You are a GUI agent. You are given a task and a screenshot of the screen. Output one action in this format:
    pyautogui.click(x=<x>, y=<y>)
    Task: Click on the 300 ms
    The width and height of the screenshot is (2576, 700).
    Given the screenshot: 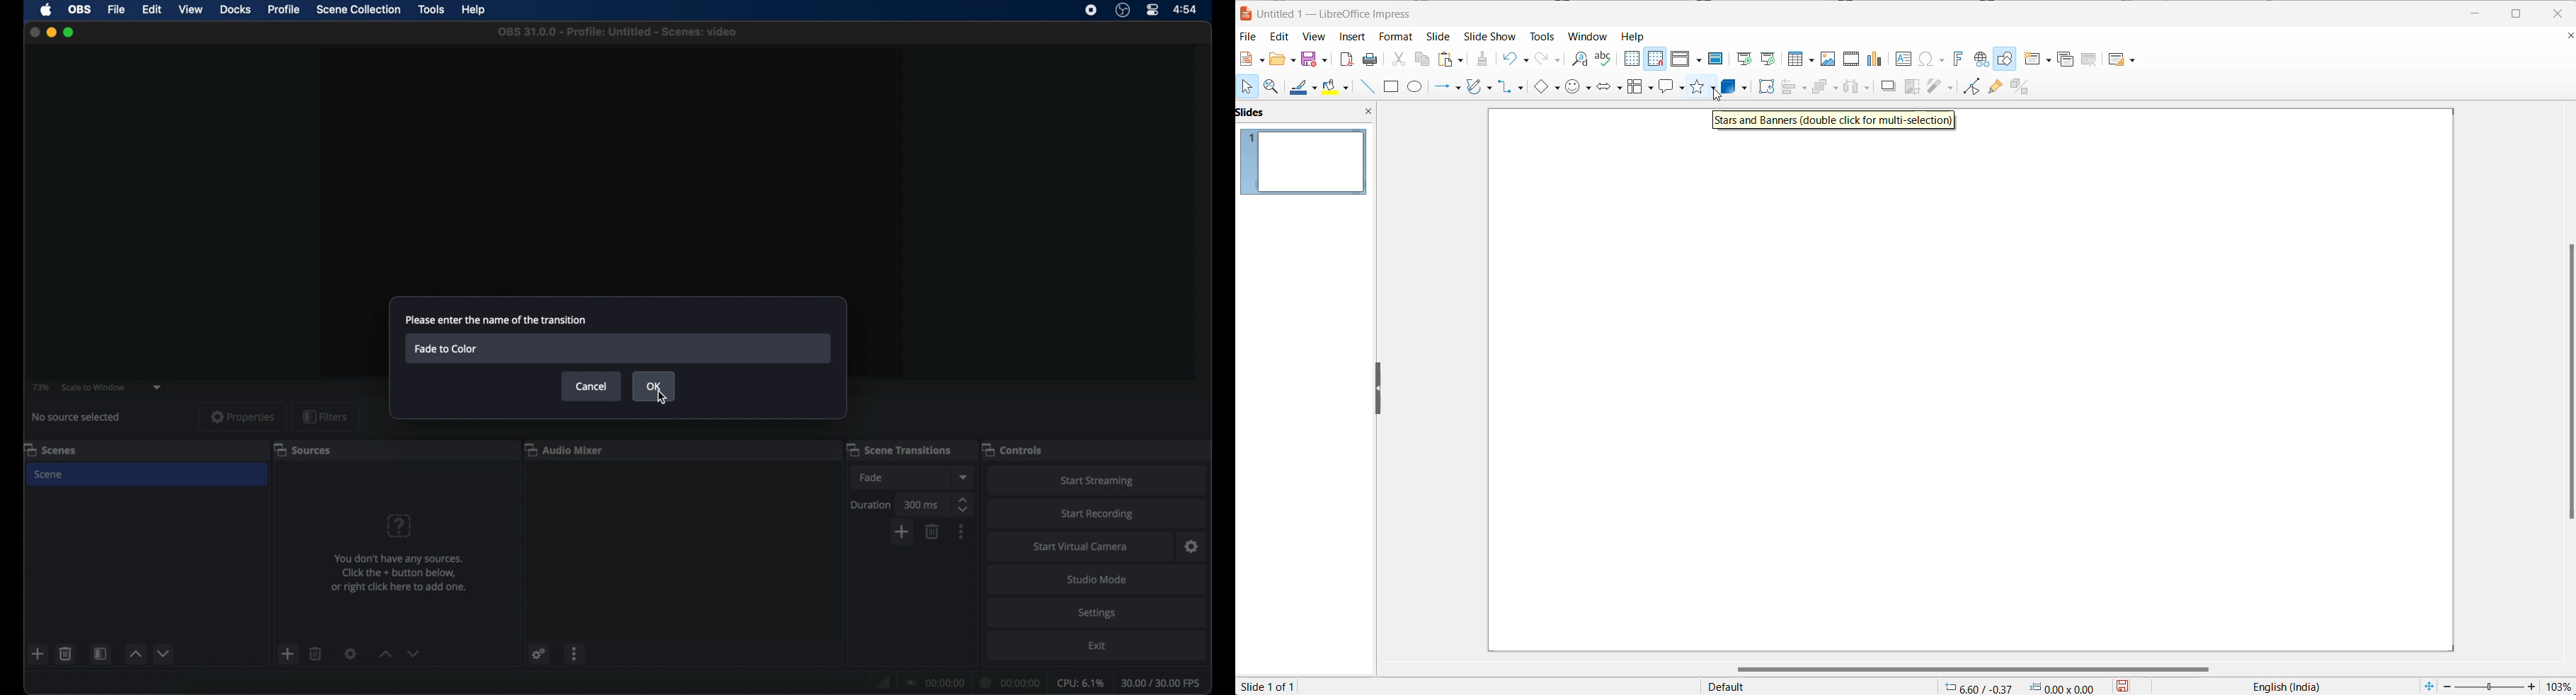 What is the action you would take?
    pyautogui.click(x=922, y=505)
    